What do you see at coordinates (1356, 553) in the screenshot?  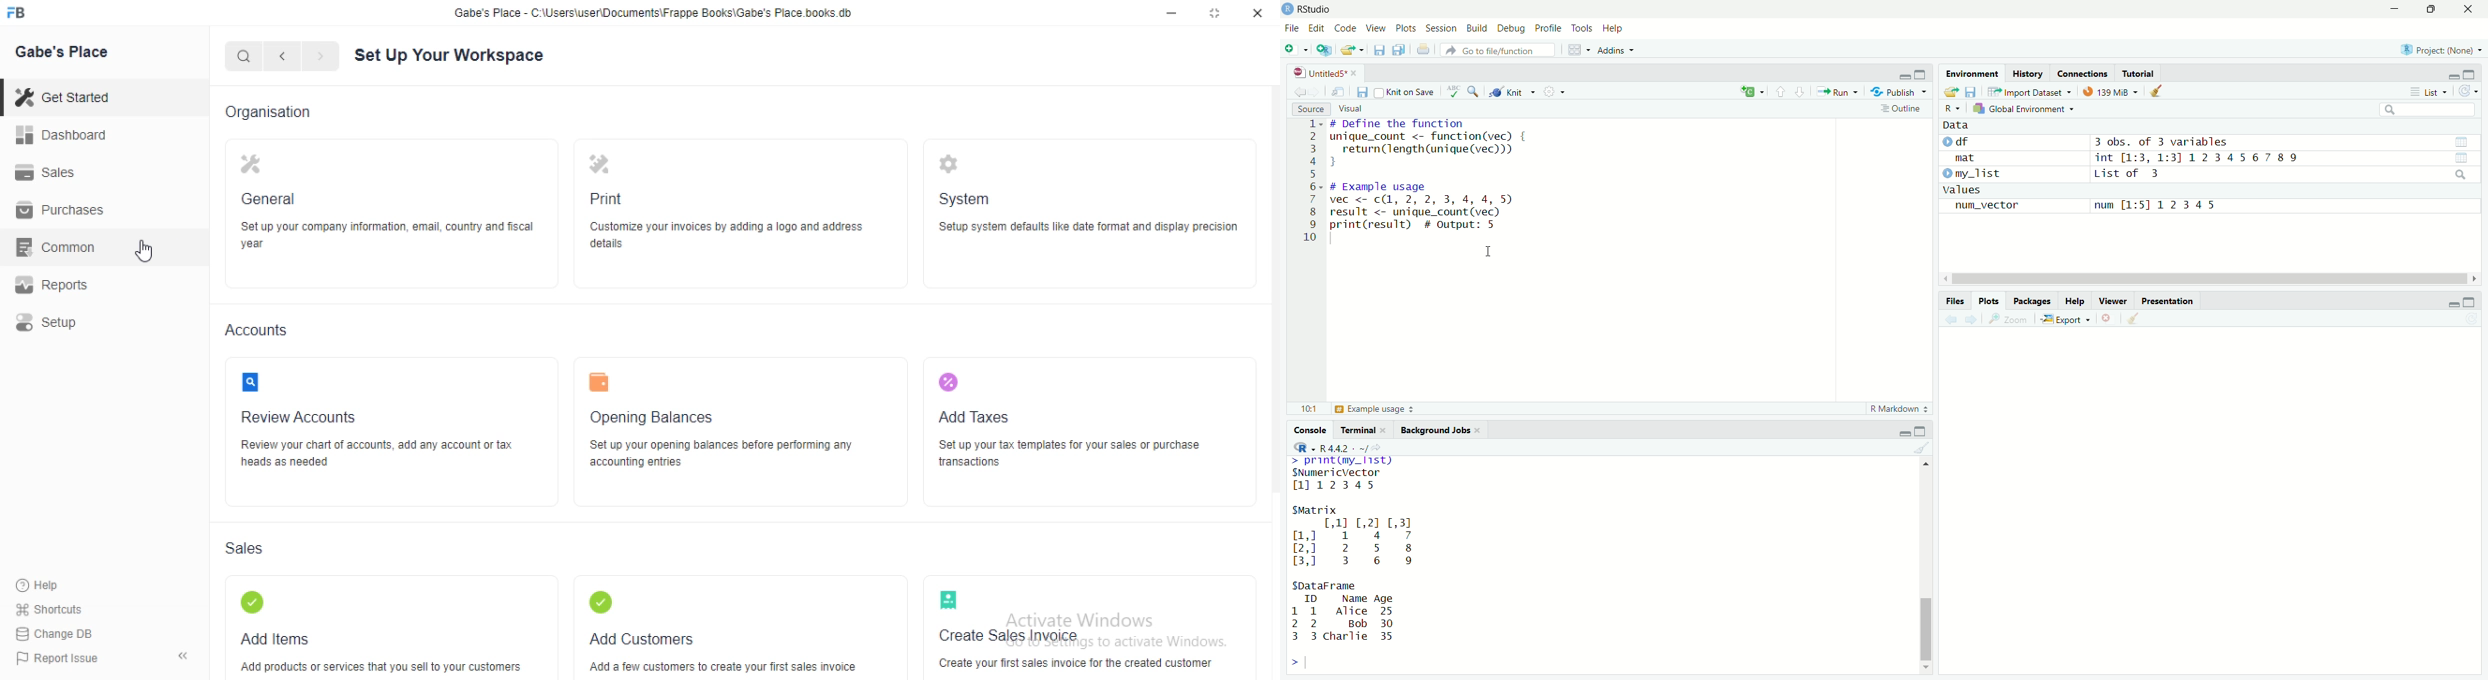 I see `>. TRE Fay
SNumericVector
1112345
SMatrix
[,11 [,2] [,3]

ml 1 4 7
2,] 2 5 8
3,0 3 6 9
SDataFrame

ID Name Age
1 1 Alice 25
2 2 Bob 30
3 3 charlie 35` at bounding box center [1356, 553].